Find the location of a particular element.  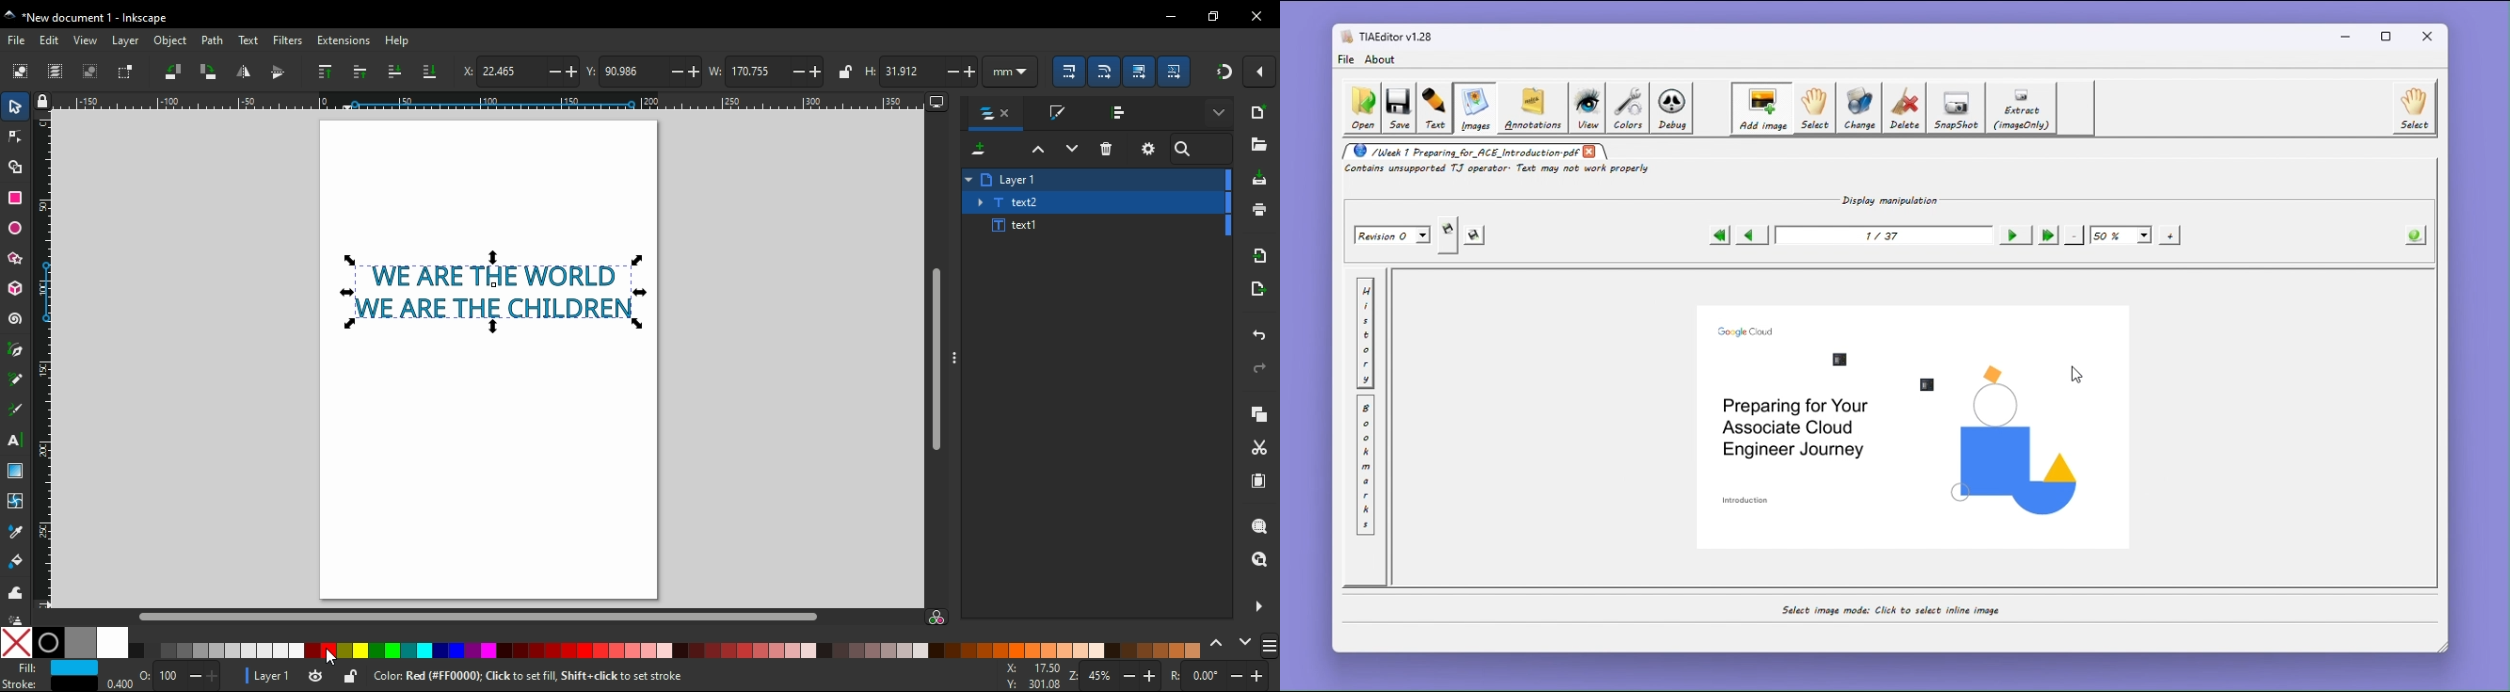

text1 is located at coordinates (1015, 226).